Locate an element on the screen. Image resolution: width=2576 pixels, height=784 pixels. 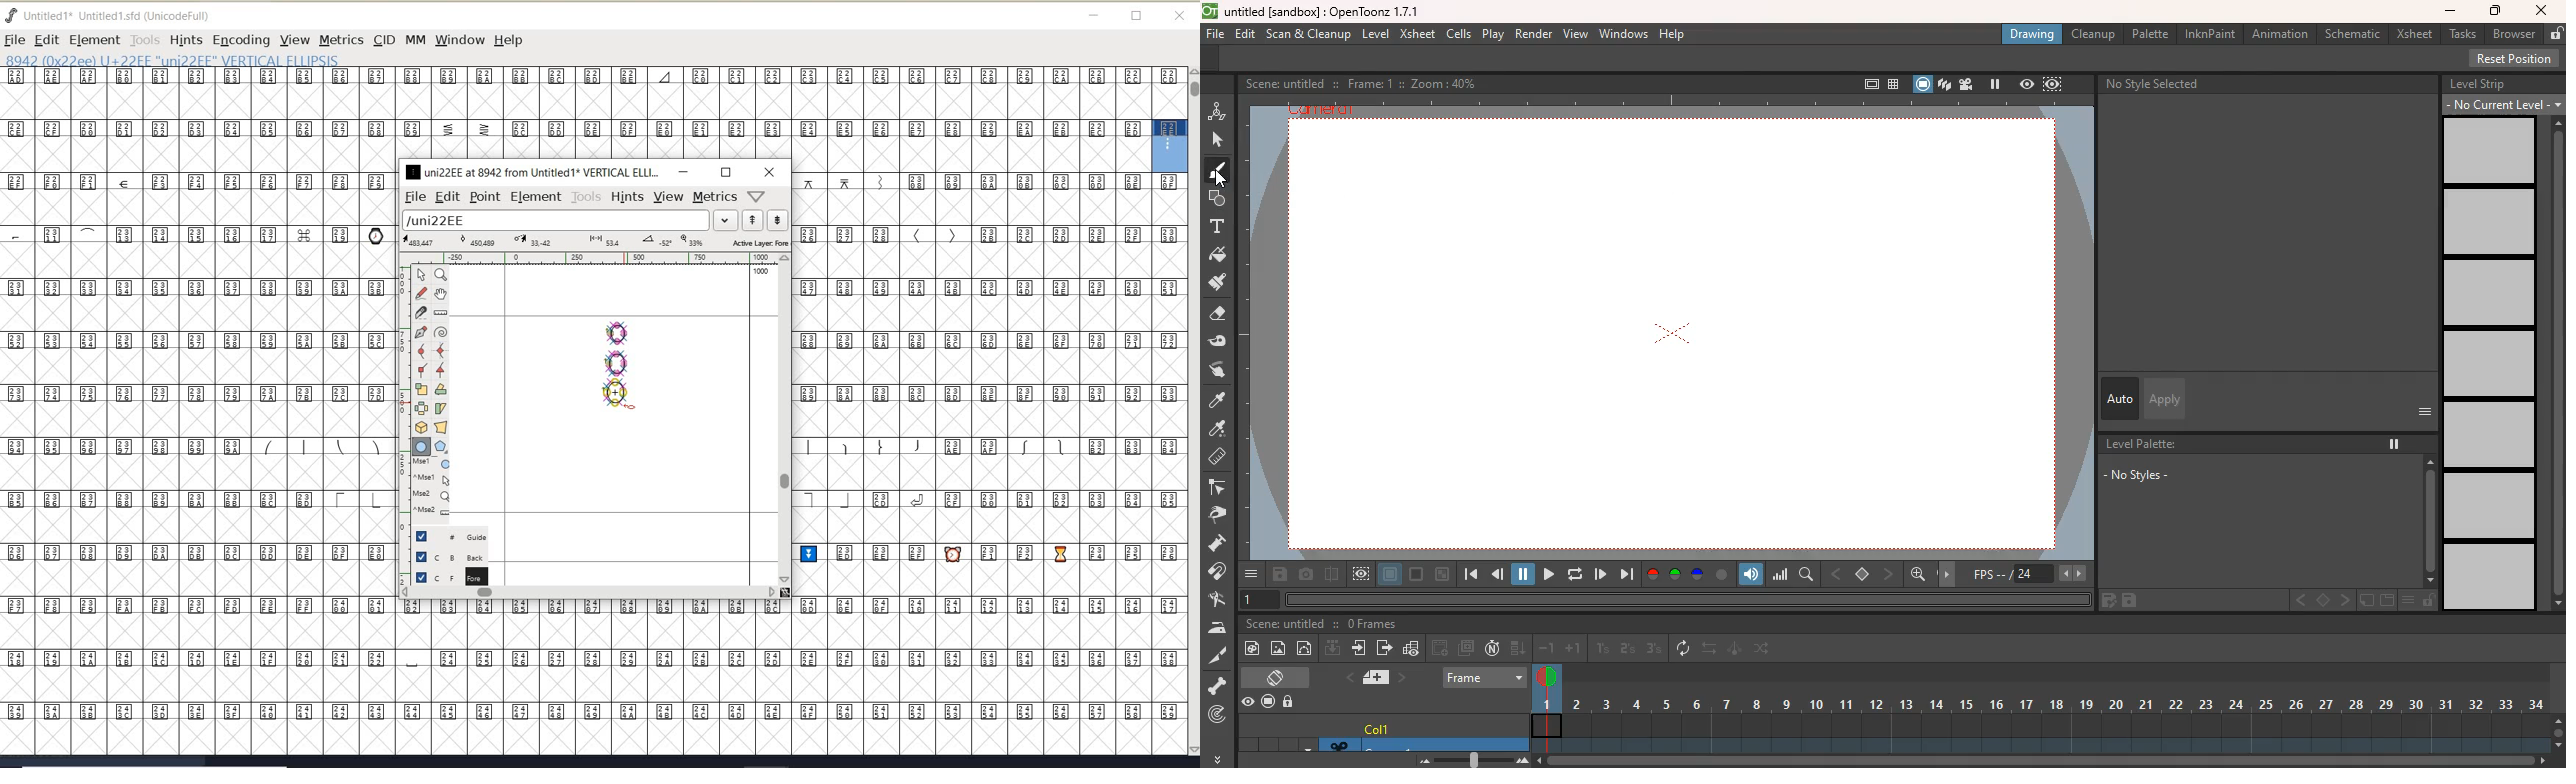
active layer is located at coordinates (597, 243).